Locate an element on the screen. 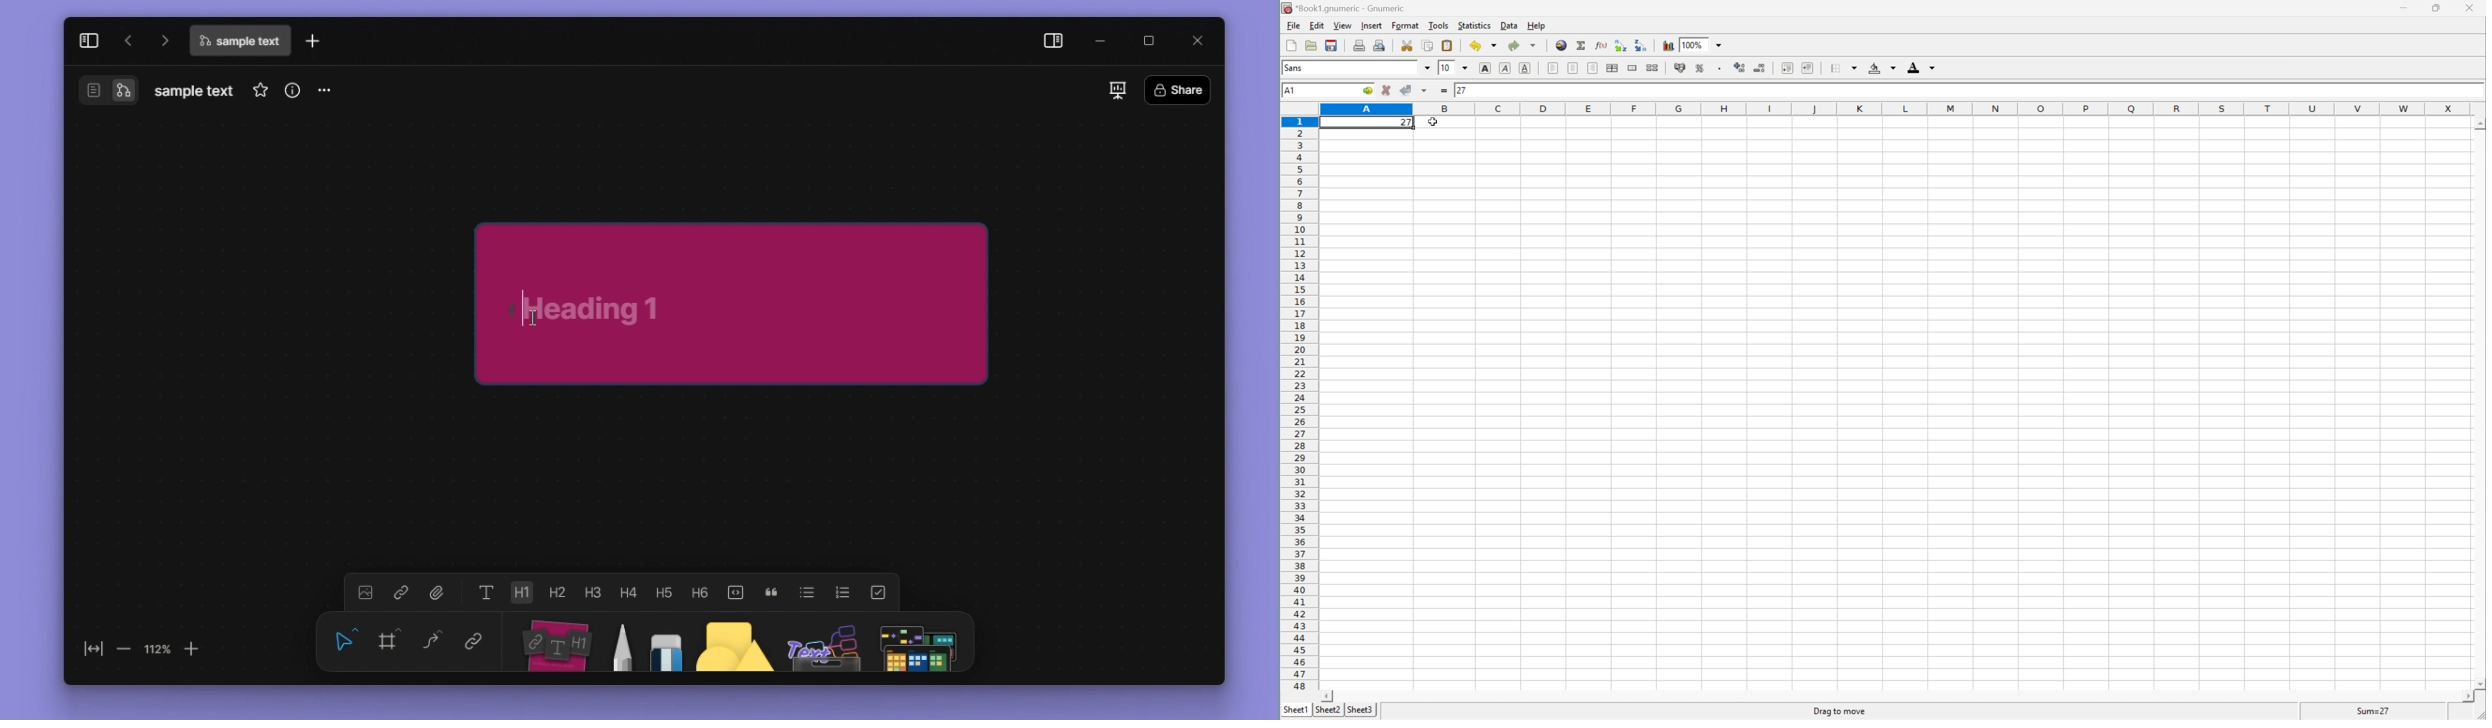  Heading 6 is located at coordinates (698, 591).